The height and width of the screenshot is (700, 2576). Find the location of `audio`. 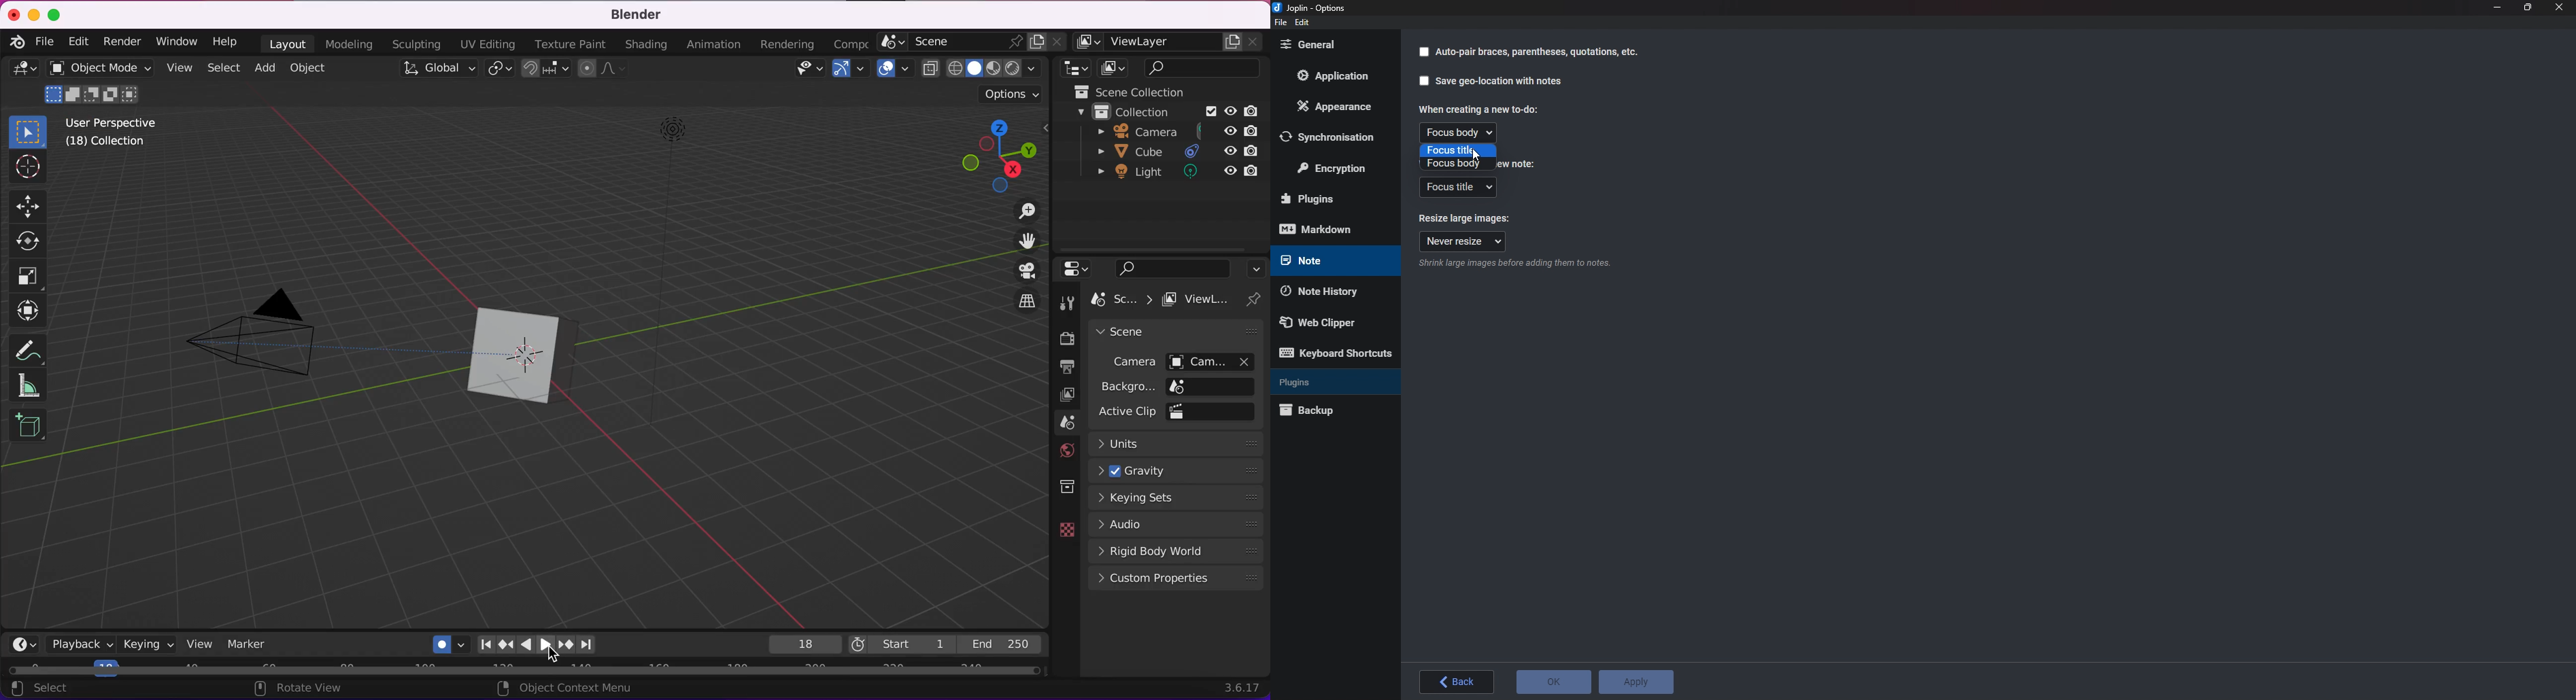

audio is located at coordinates (1179, 521).